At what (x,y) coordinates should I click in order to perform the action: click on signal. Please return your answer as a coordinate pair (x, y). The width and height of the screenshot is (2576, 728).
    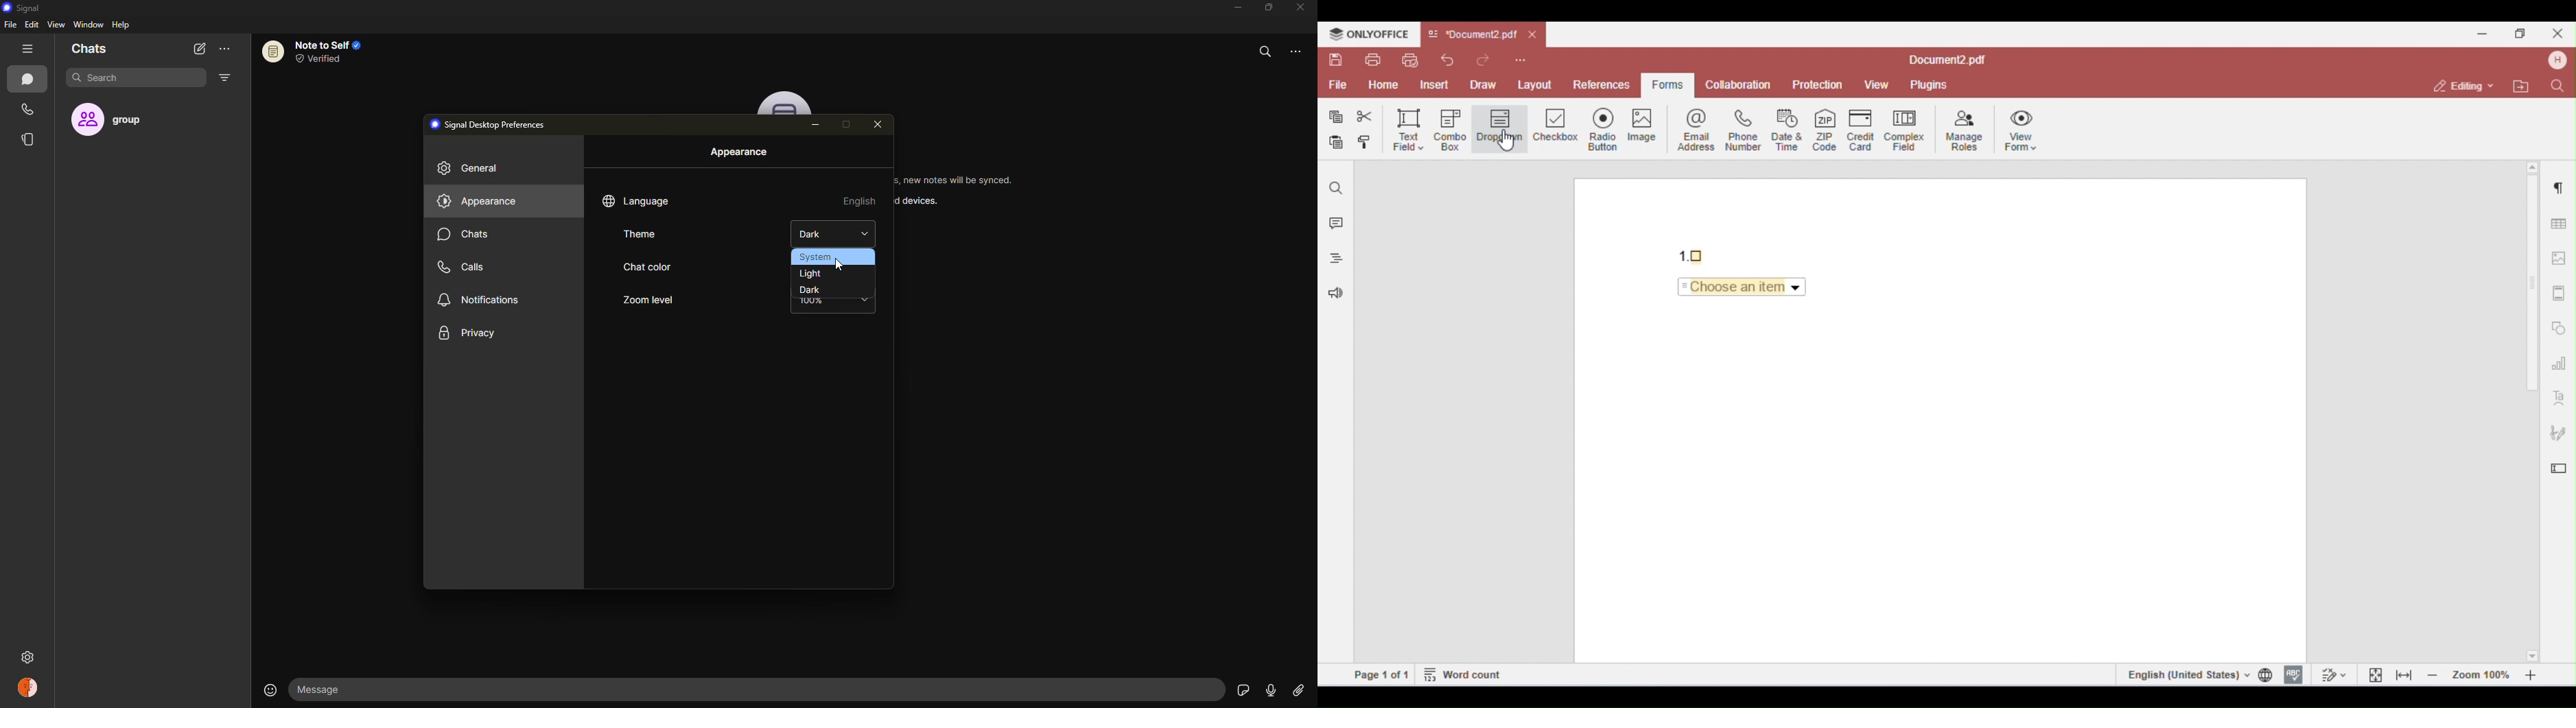
    Looking at the image, I should click on (21, 9).